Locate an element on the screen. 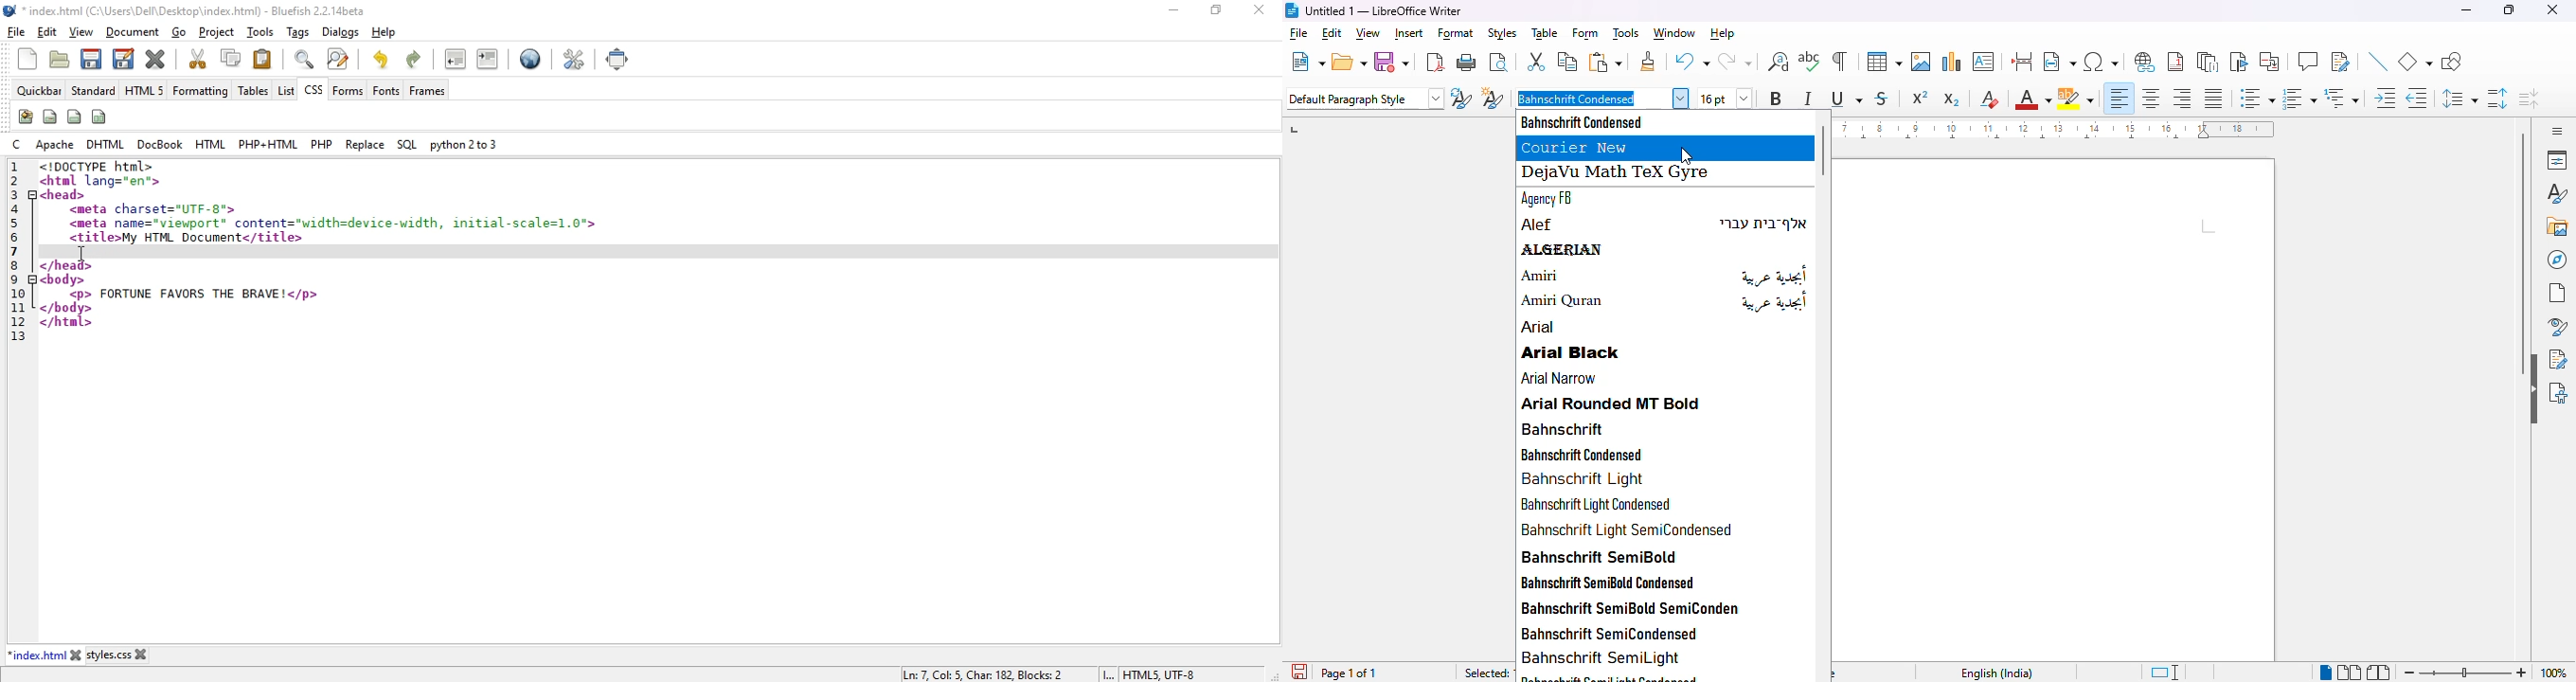  html 5 is located at coordinates (145, 91).